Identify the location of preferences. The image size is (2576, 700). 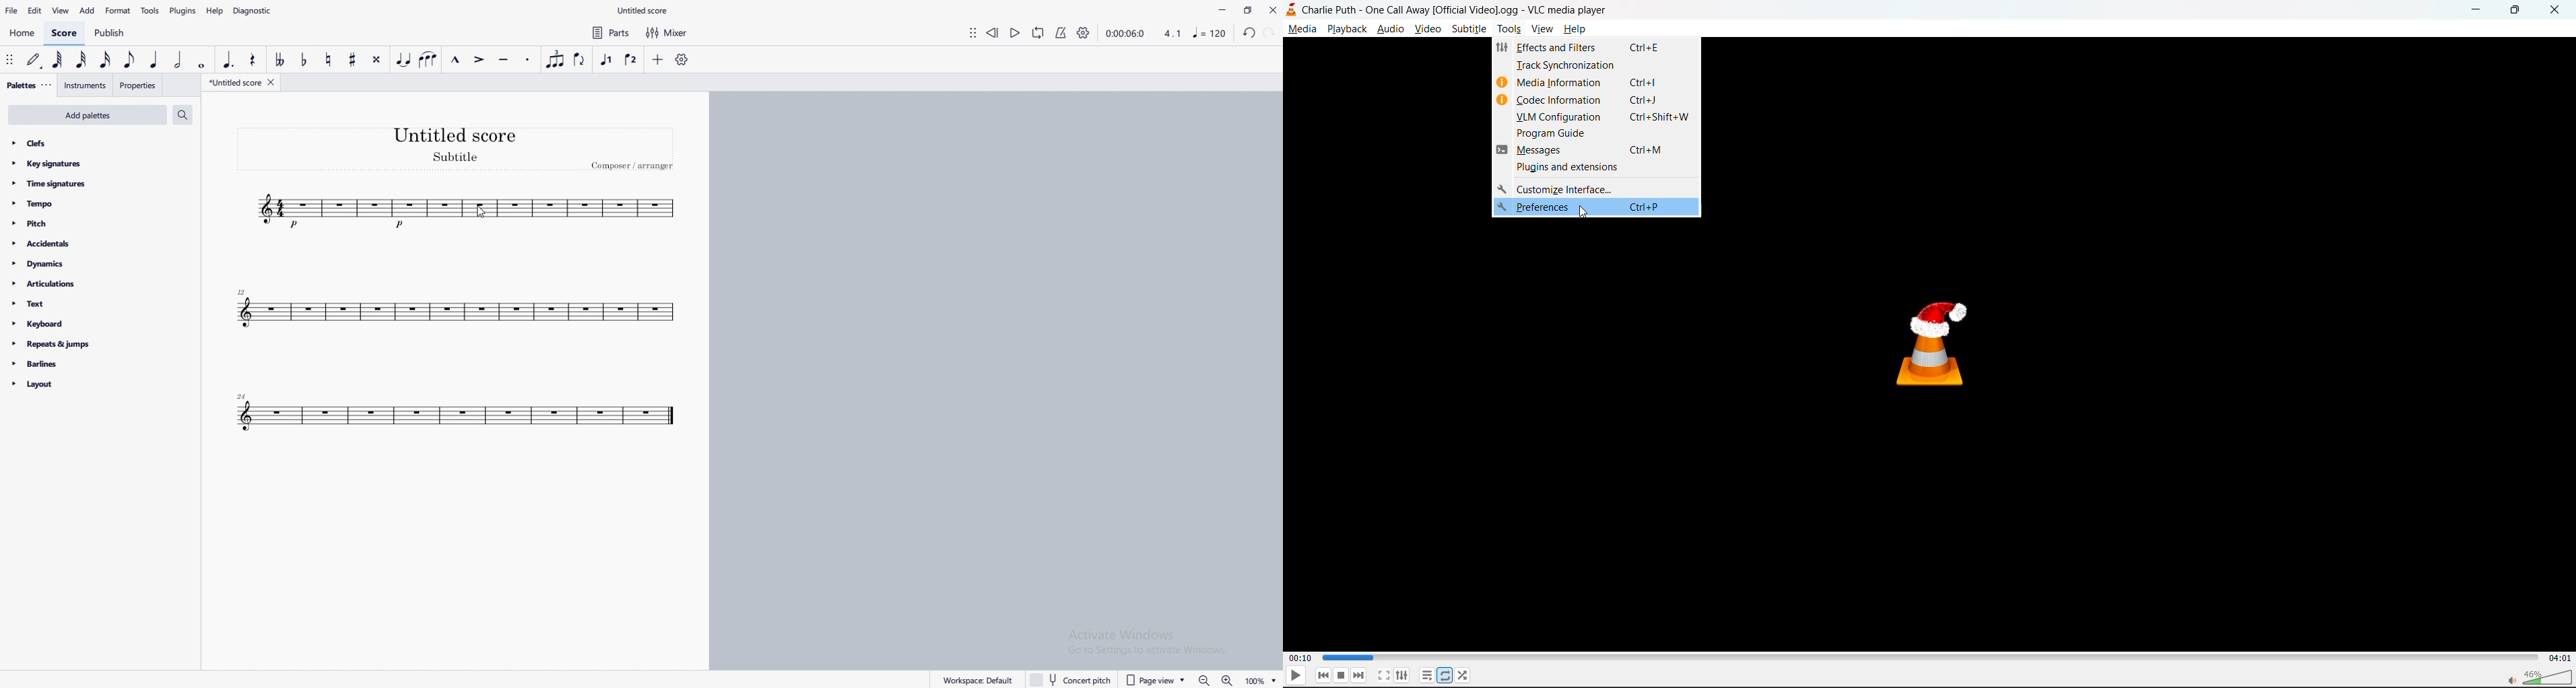
(1593, 210).